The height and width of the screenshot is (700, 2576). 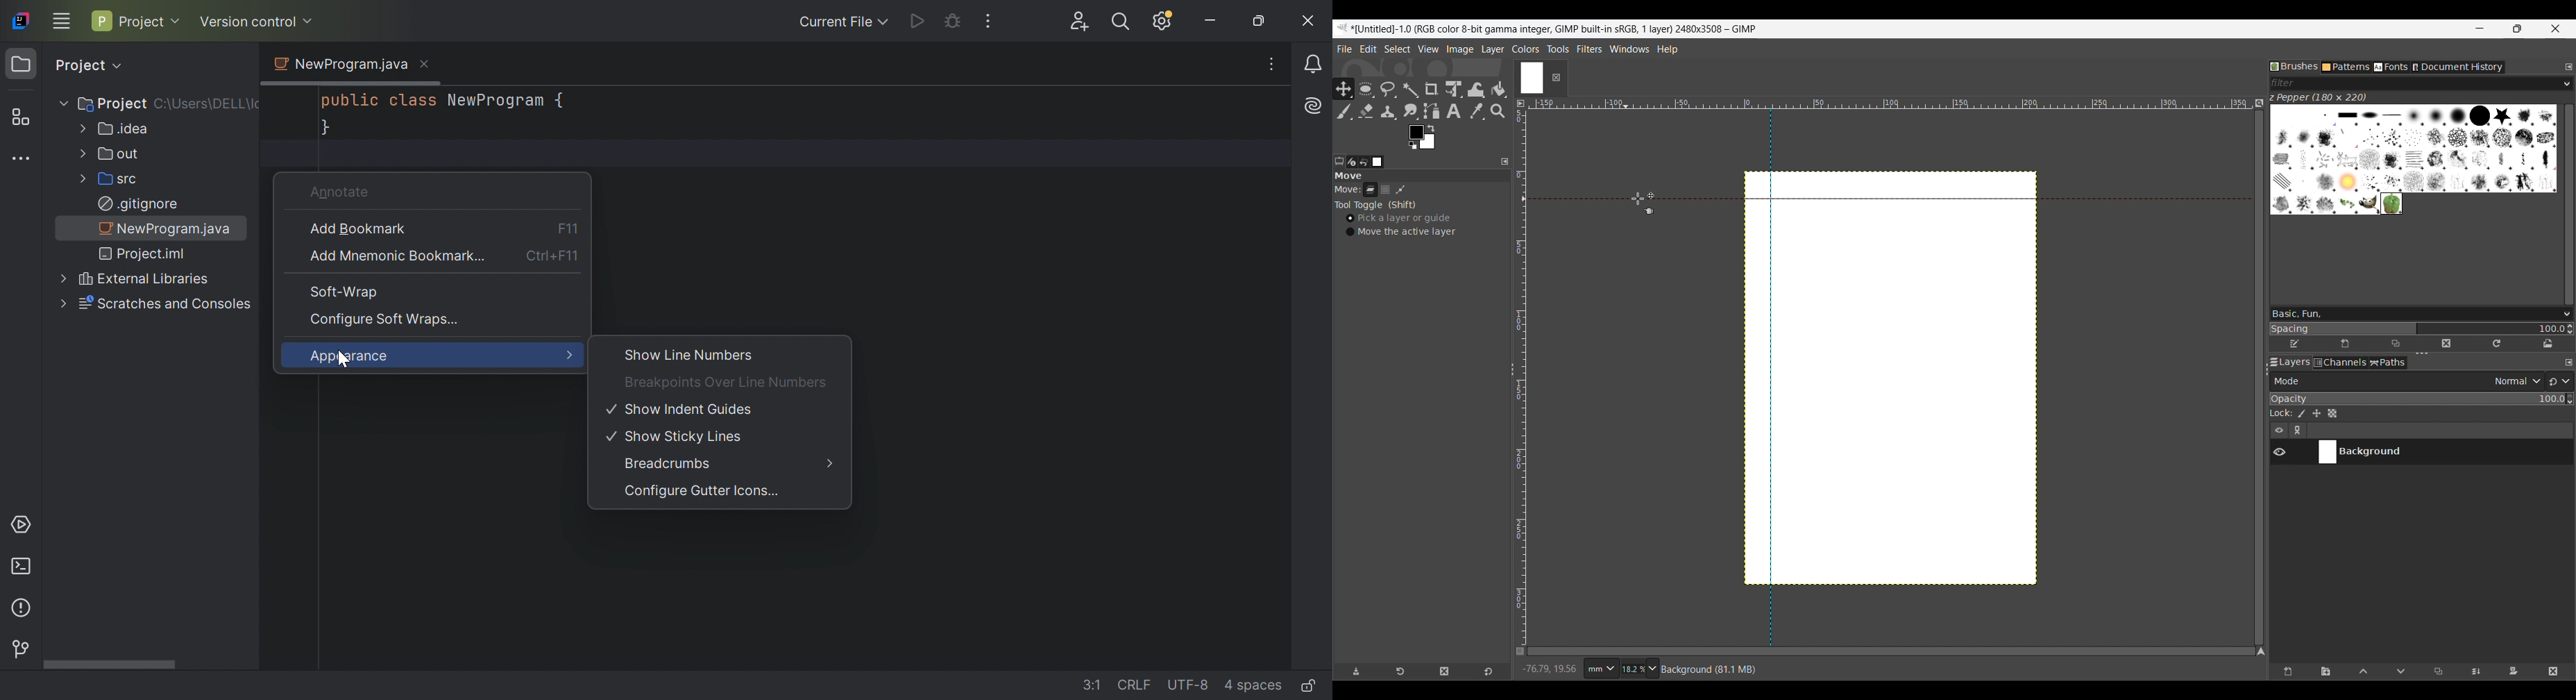 What do you see at coordinates (1654, 669) in the screenshot?
I see `Zoom options` at bounding box center [1654, 669].